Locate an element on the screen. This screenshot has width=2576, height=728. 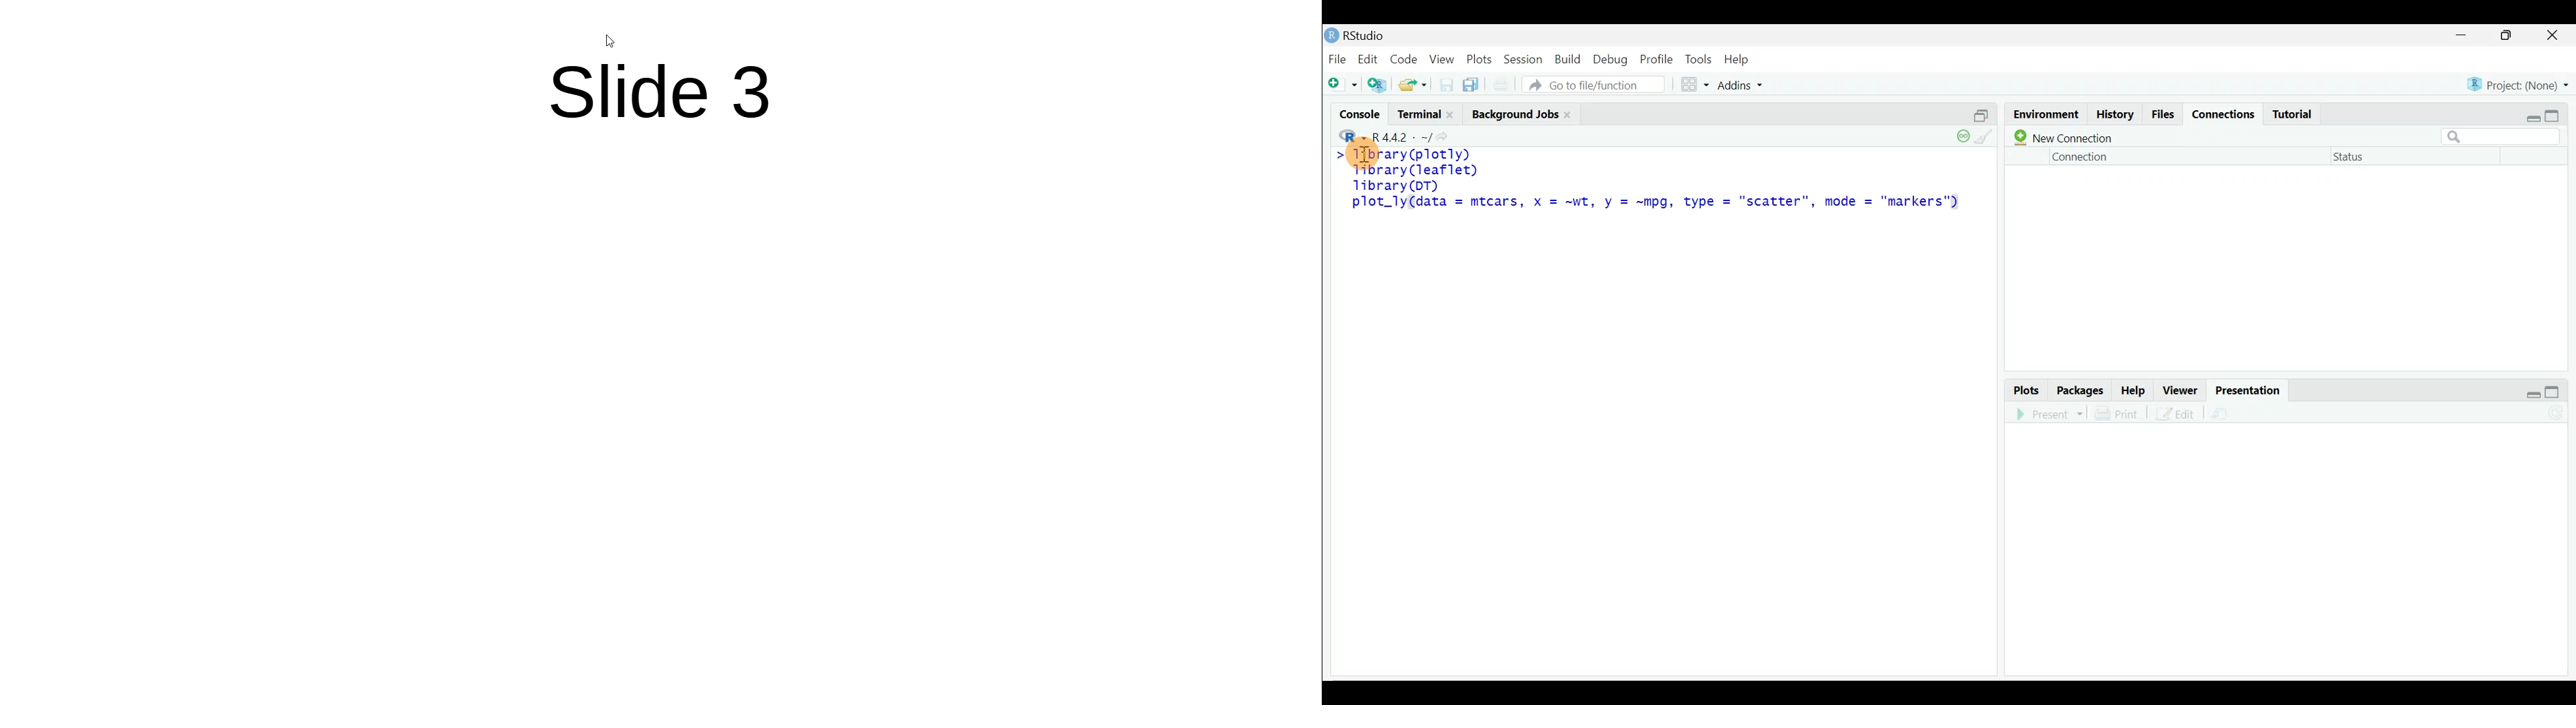
Close terminal is located at coordinates (1455, 116).